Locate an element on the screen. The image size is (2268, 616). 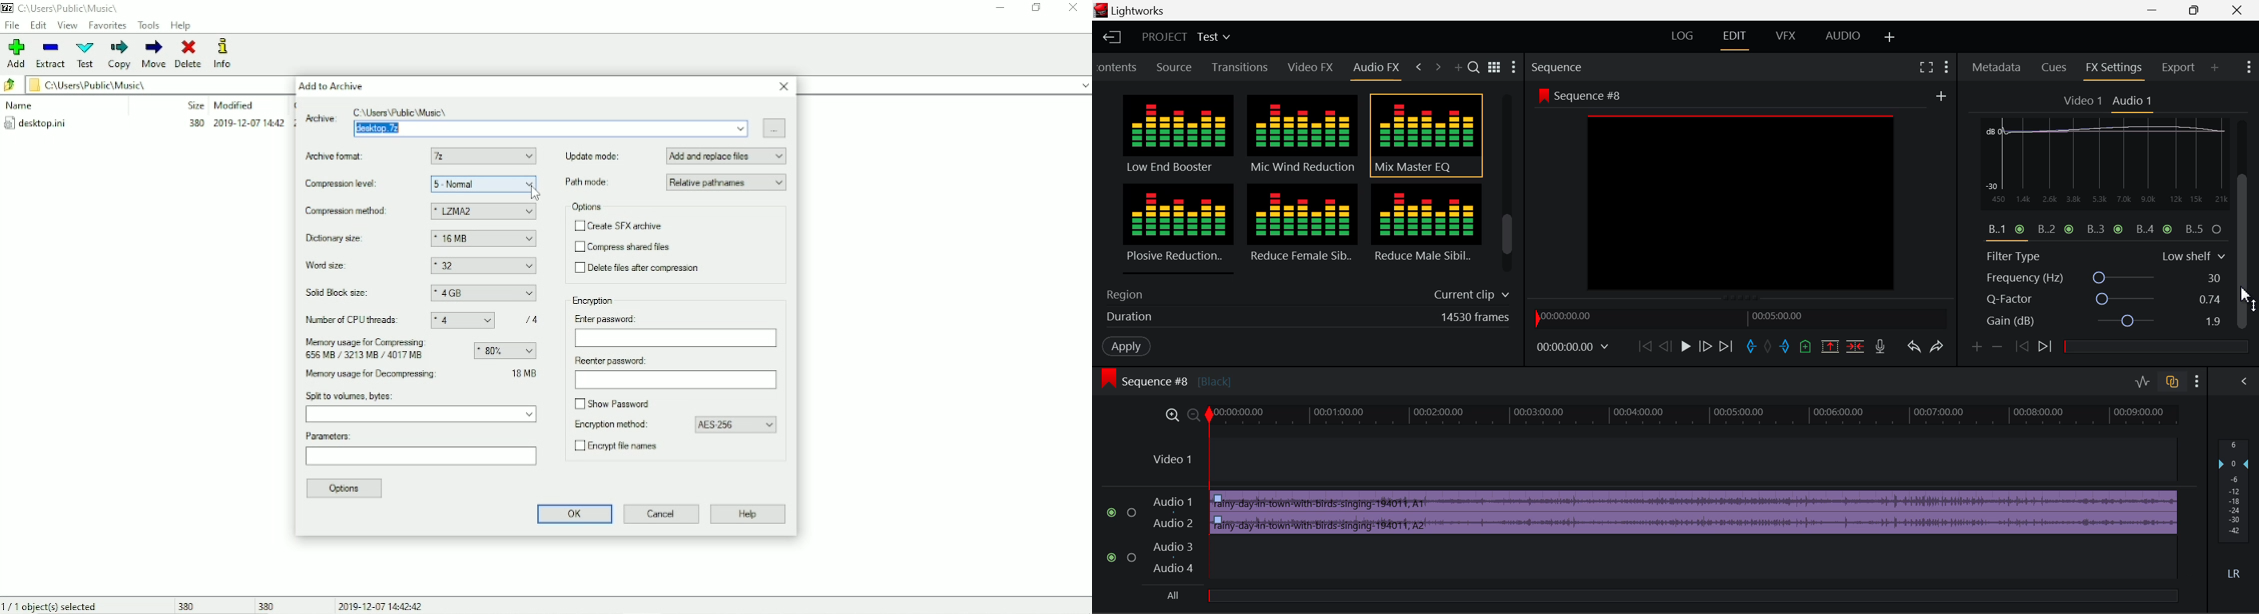
Timeline Zoom In is located at coordinates (1173, 416).